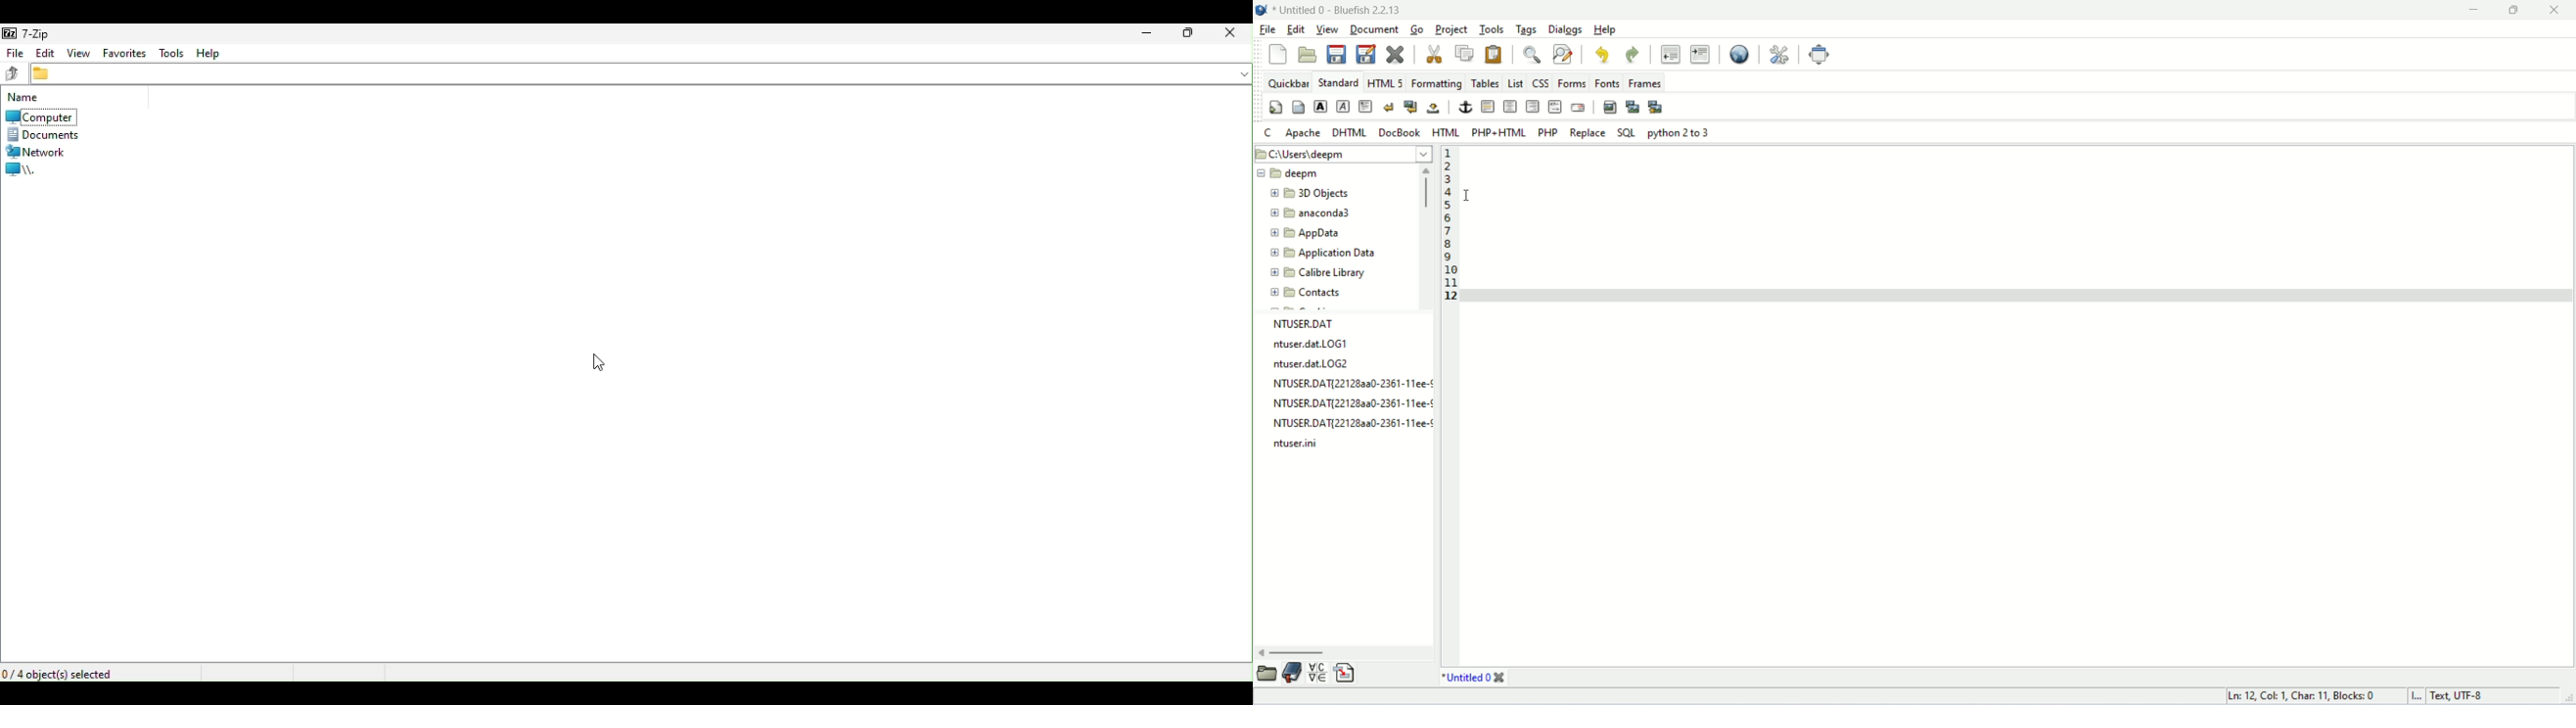 The image size is (2576, 728). Describe the element at coordinates (1319, 675) in the screenshot. I see `char map` at that location.